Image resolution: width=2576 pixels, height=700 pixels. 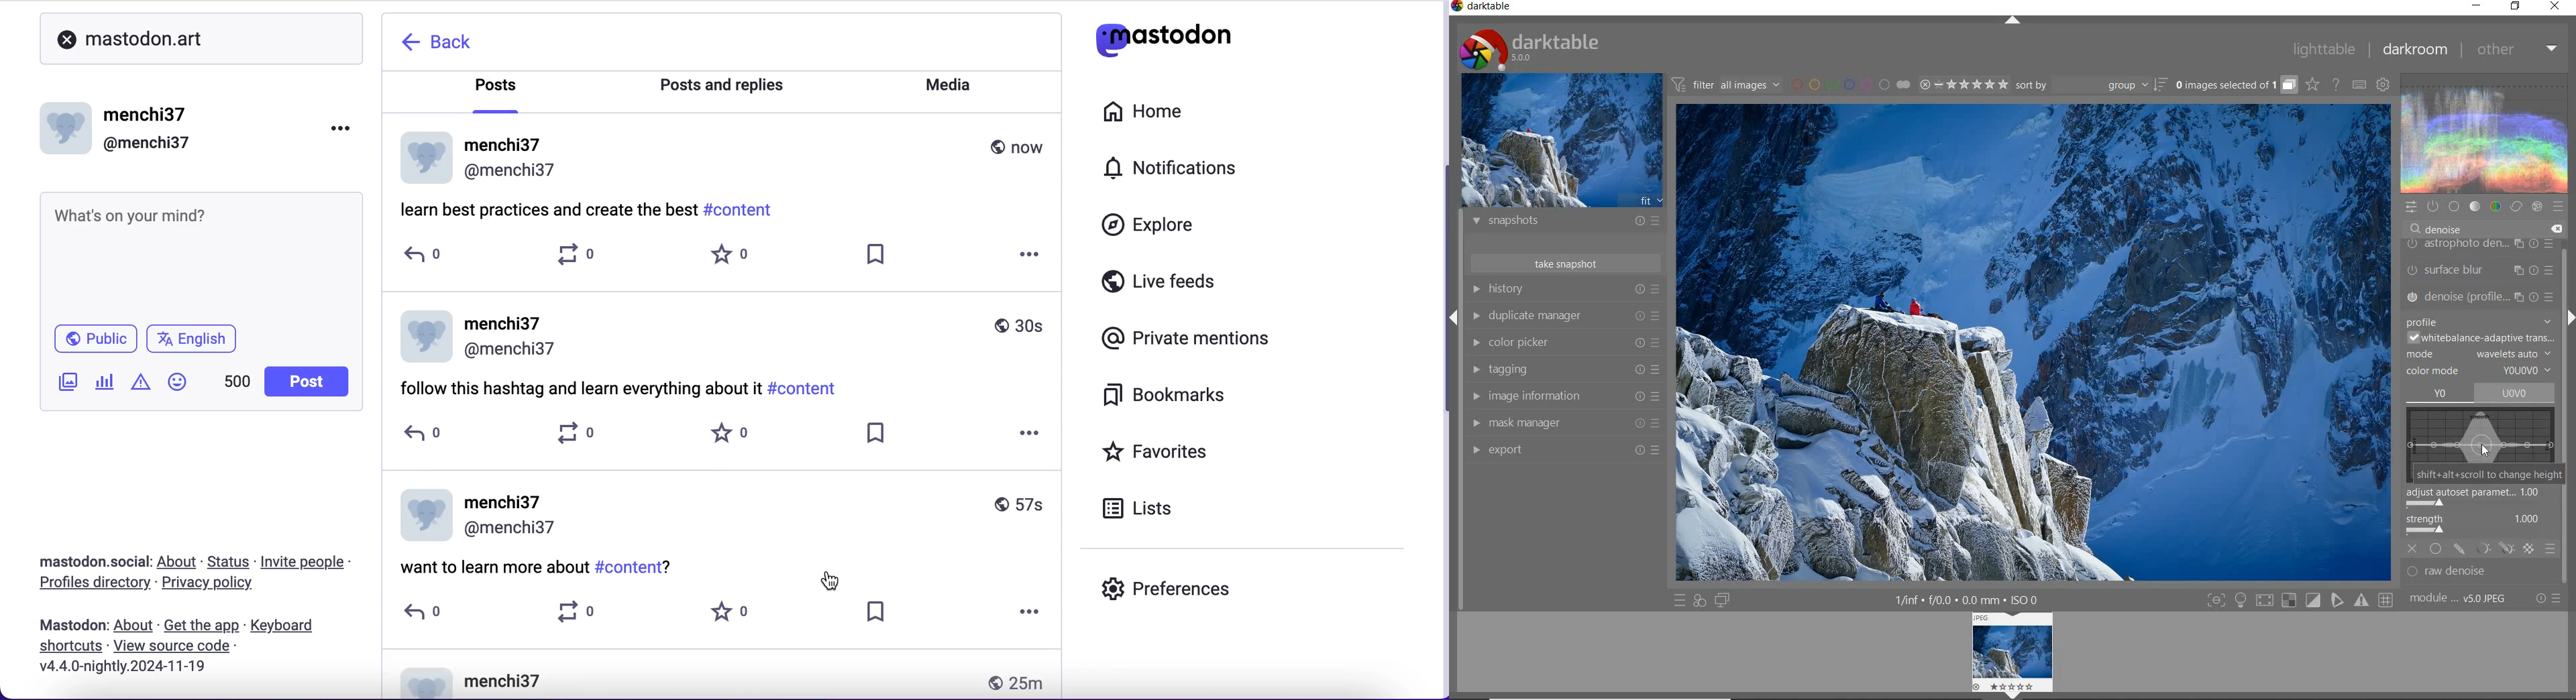 I want to click on scrollbar, so click(x=2565, y=361).